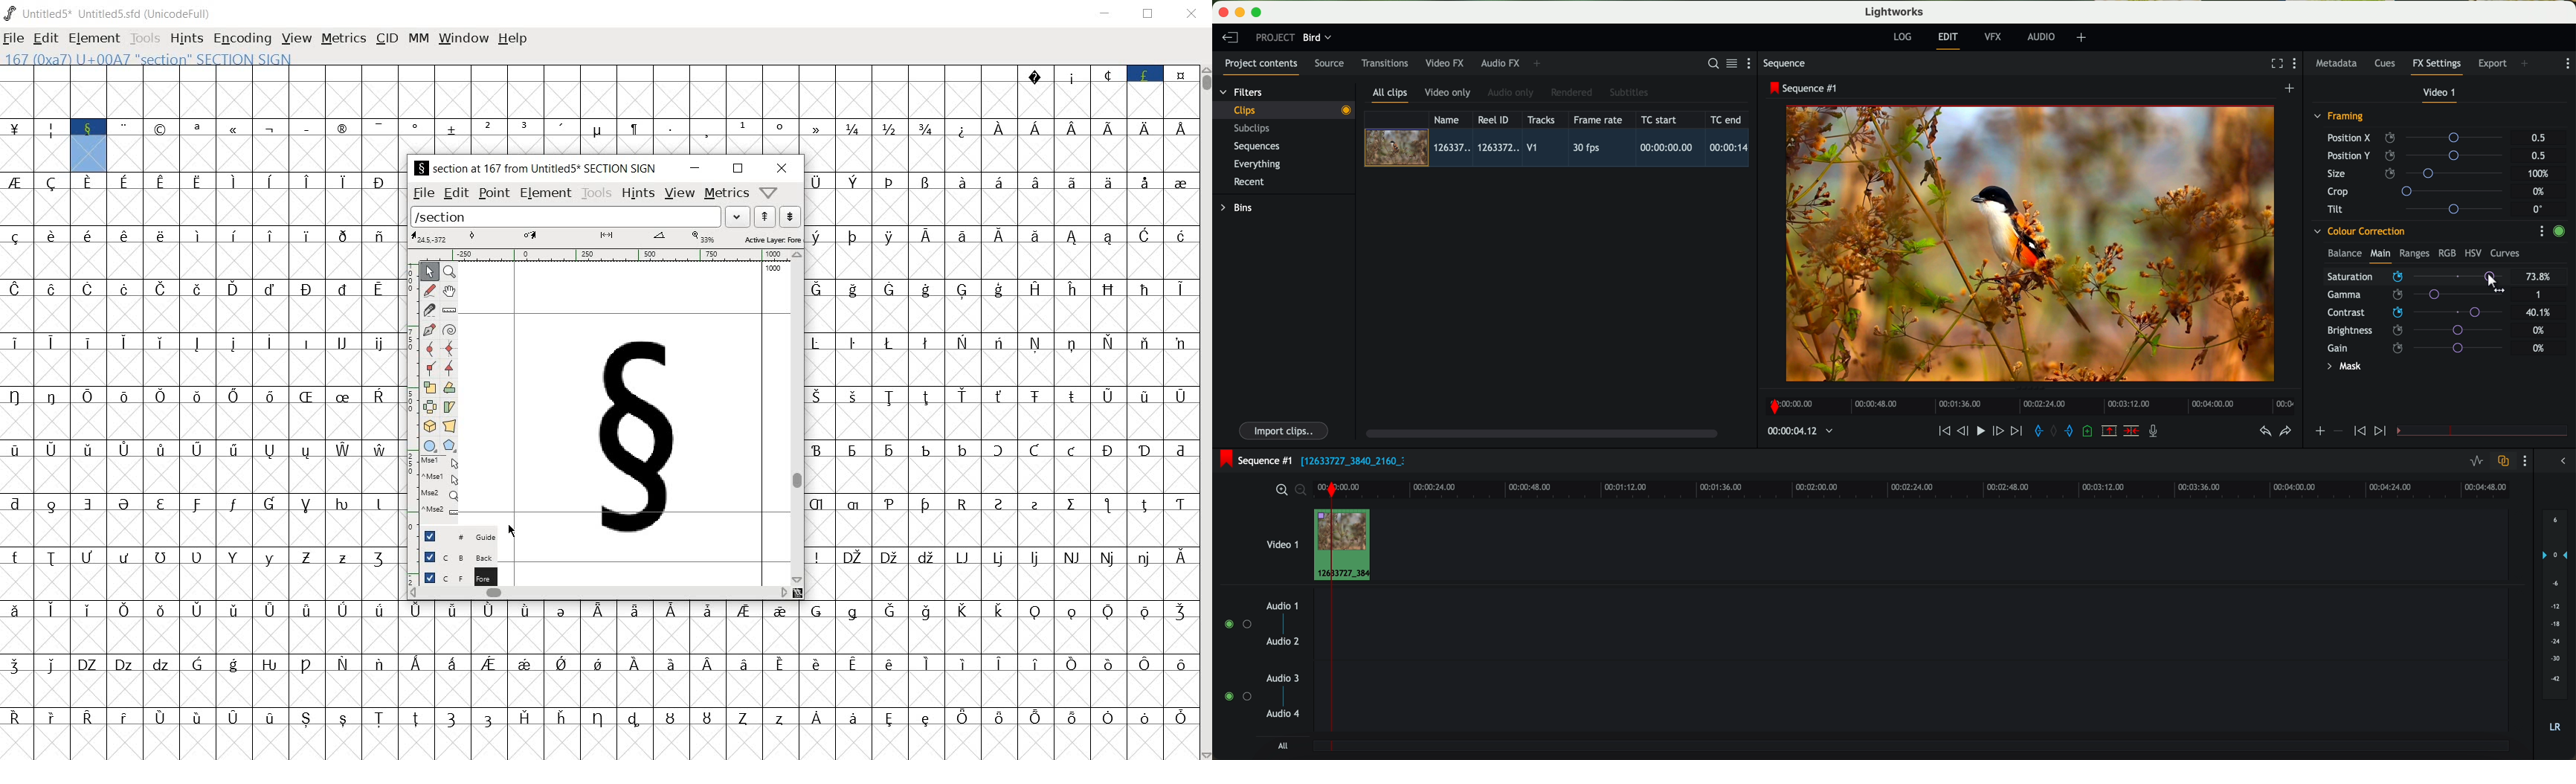 The image size is (2576, 784). I want to click on colour correction, so click(2358, 231).